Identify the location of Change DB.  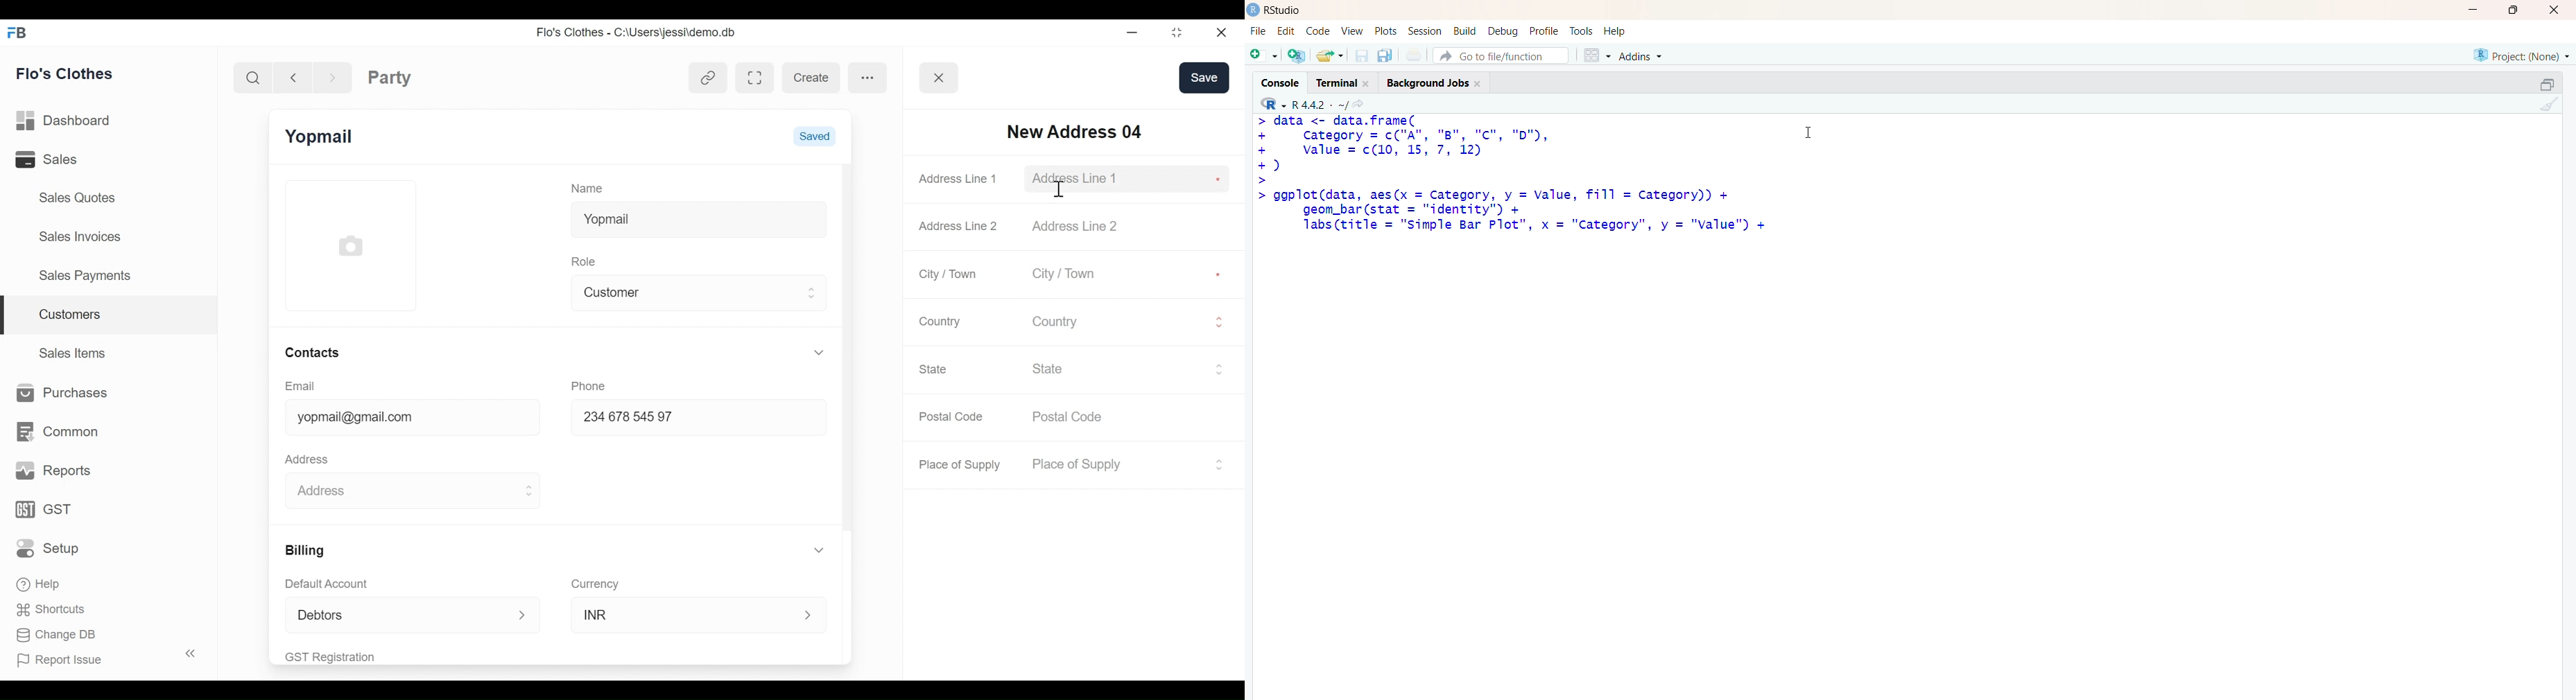
(57, 636).